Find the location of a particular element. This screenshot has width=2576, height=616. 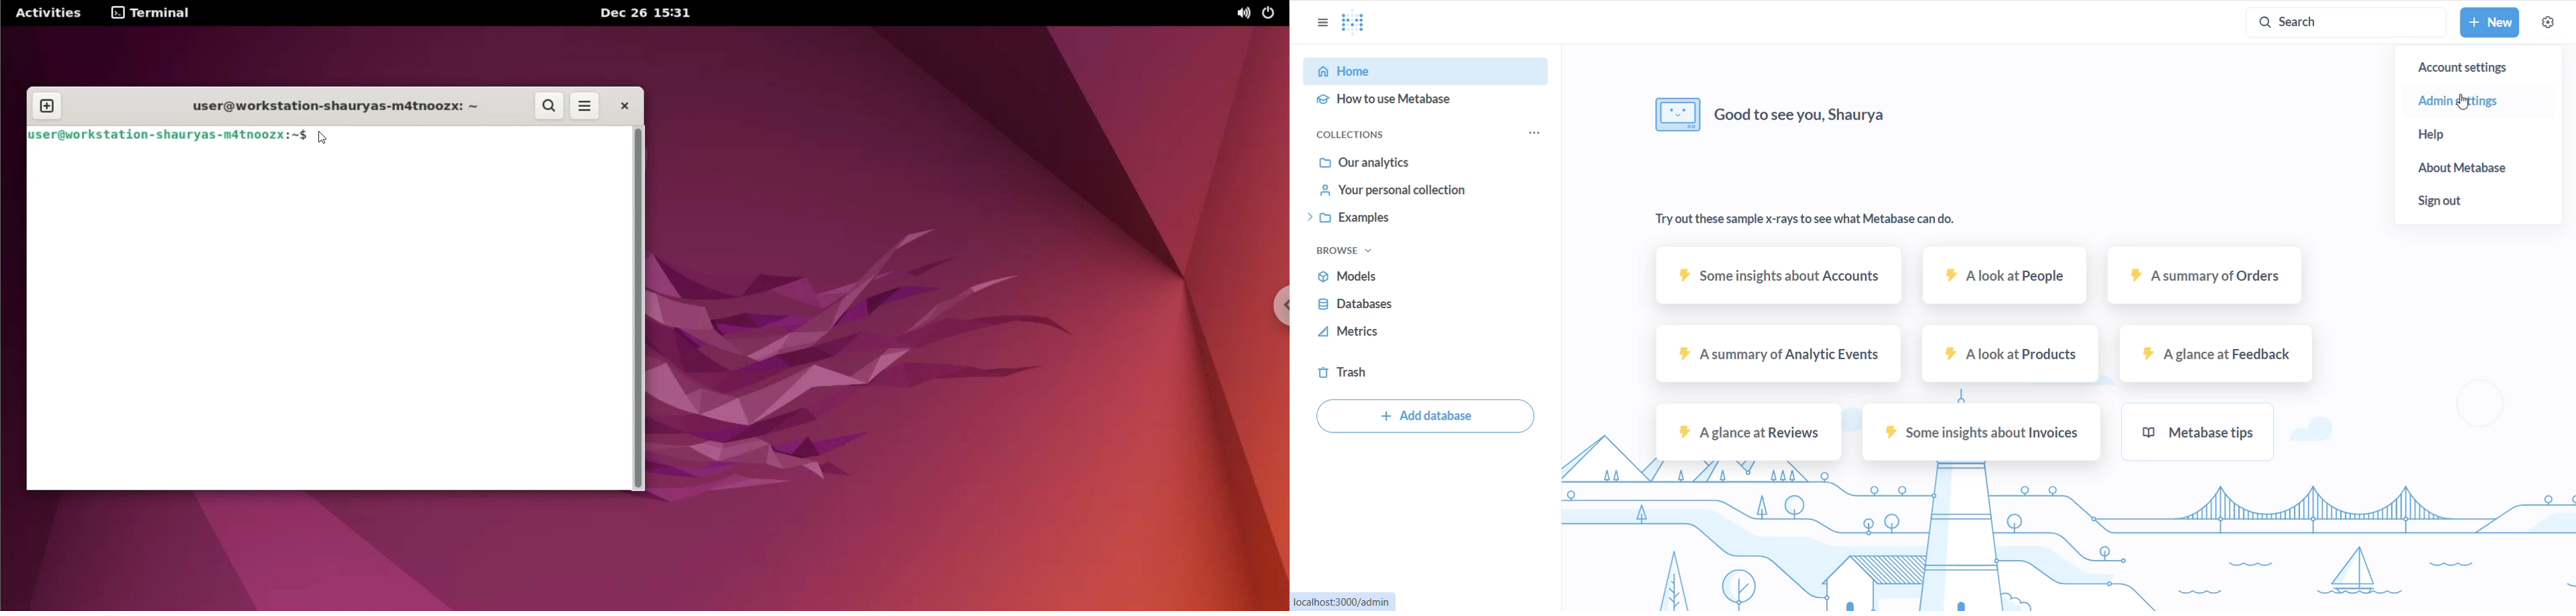

HOW TO USE METADATA is located at coordinates (1425, 103).